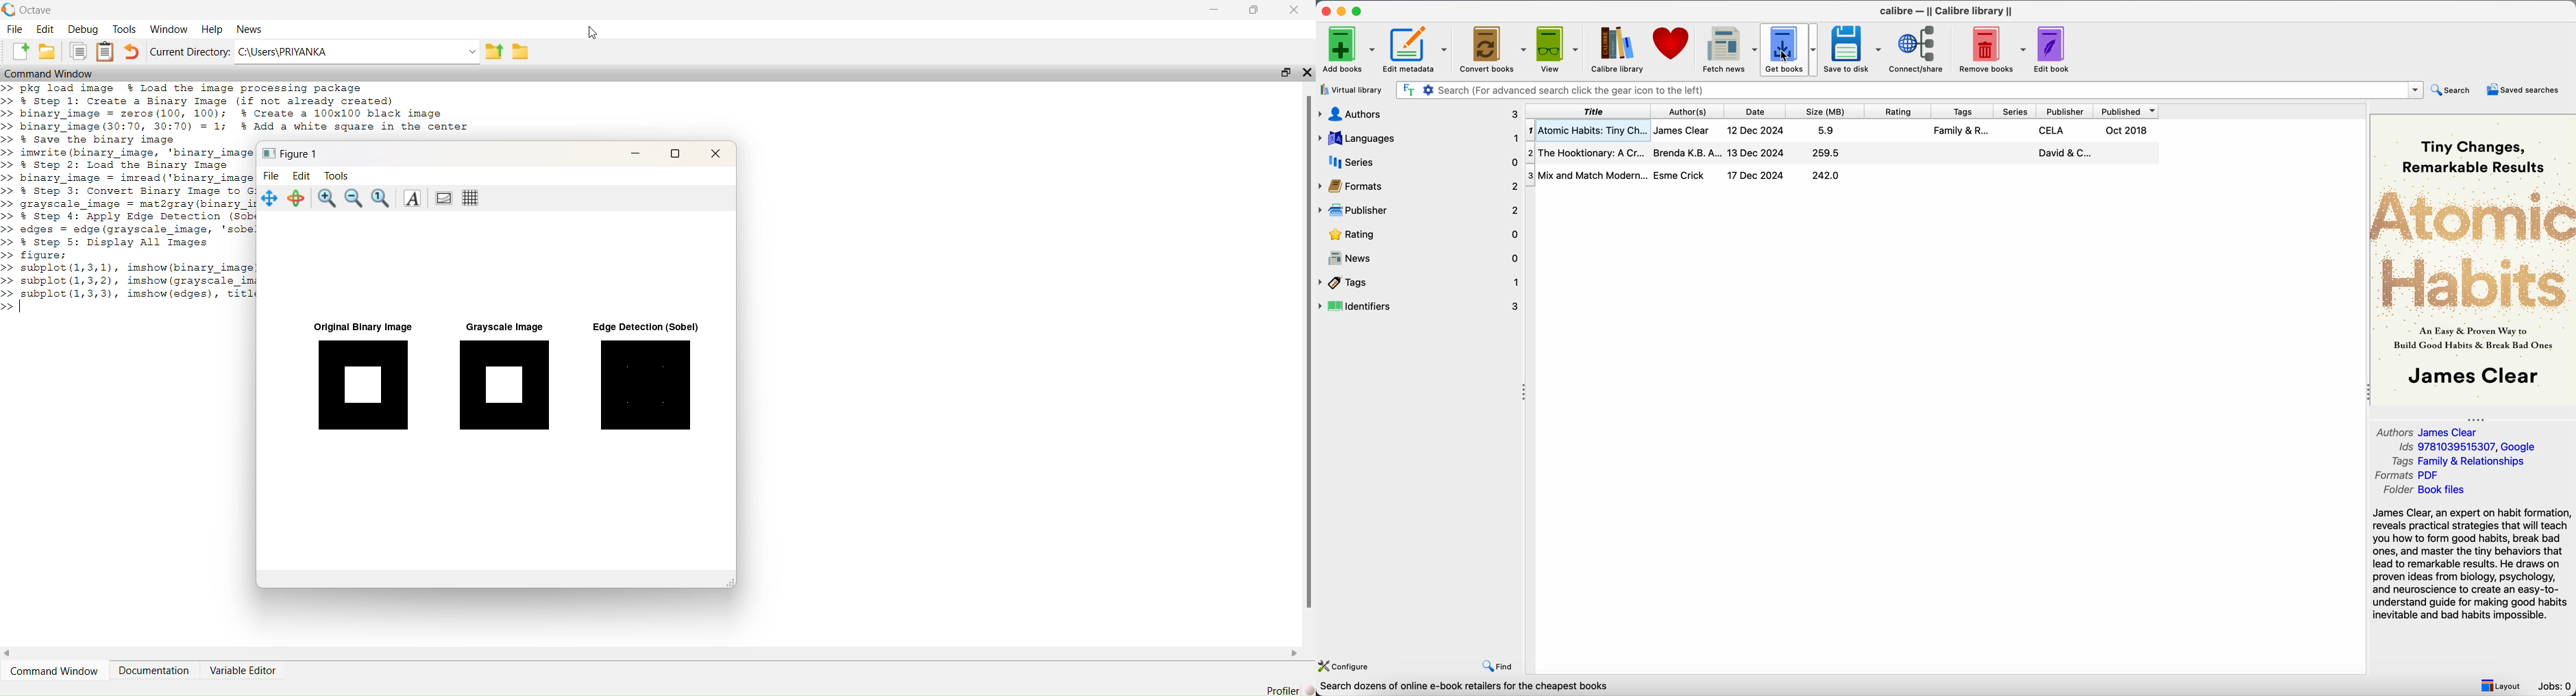 The width and height of the screenshot is (2576, 700). I want to click on folder, so click(521, 51).